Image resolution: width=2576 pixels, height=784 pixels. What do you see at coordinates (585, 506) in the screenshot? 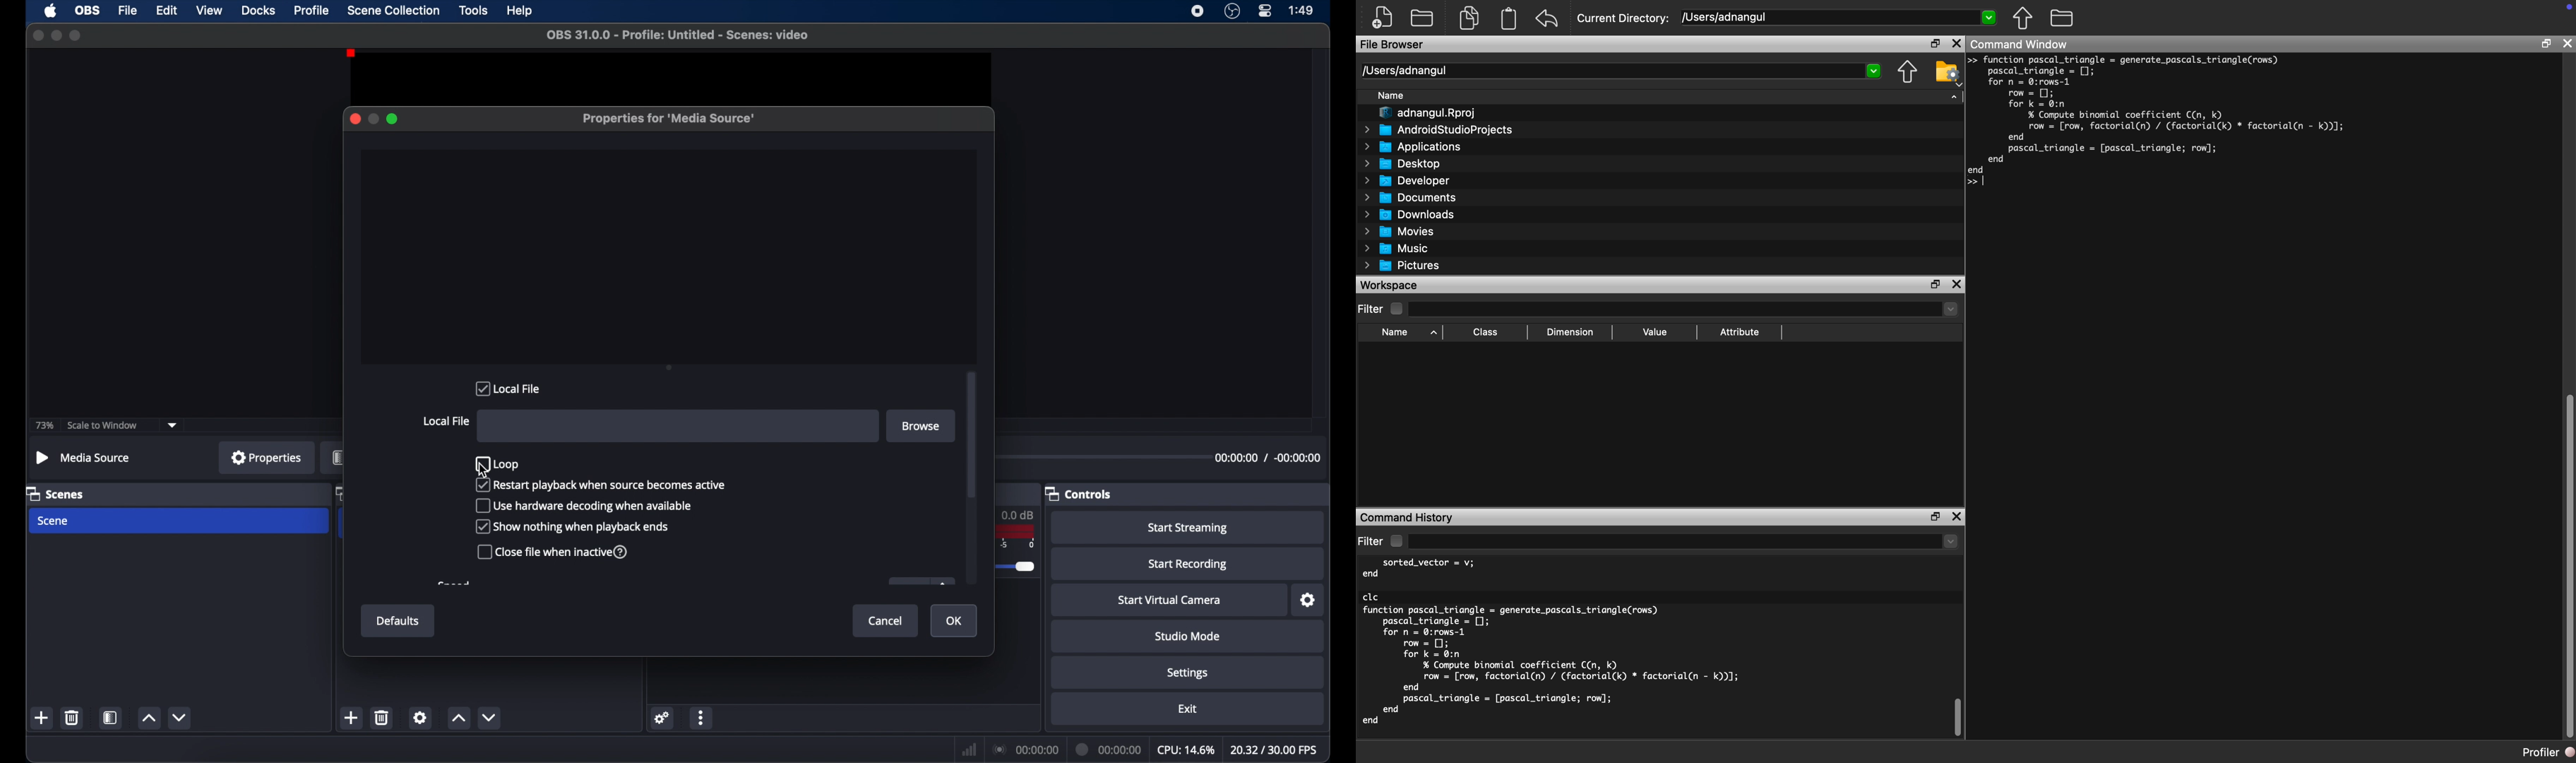
I see `checkbox` at bounding box center [585, 506].